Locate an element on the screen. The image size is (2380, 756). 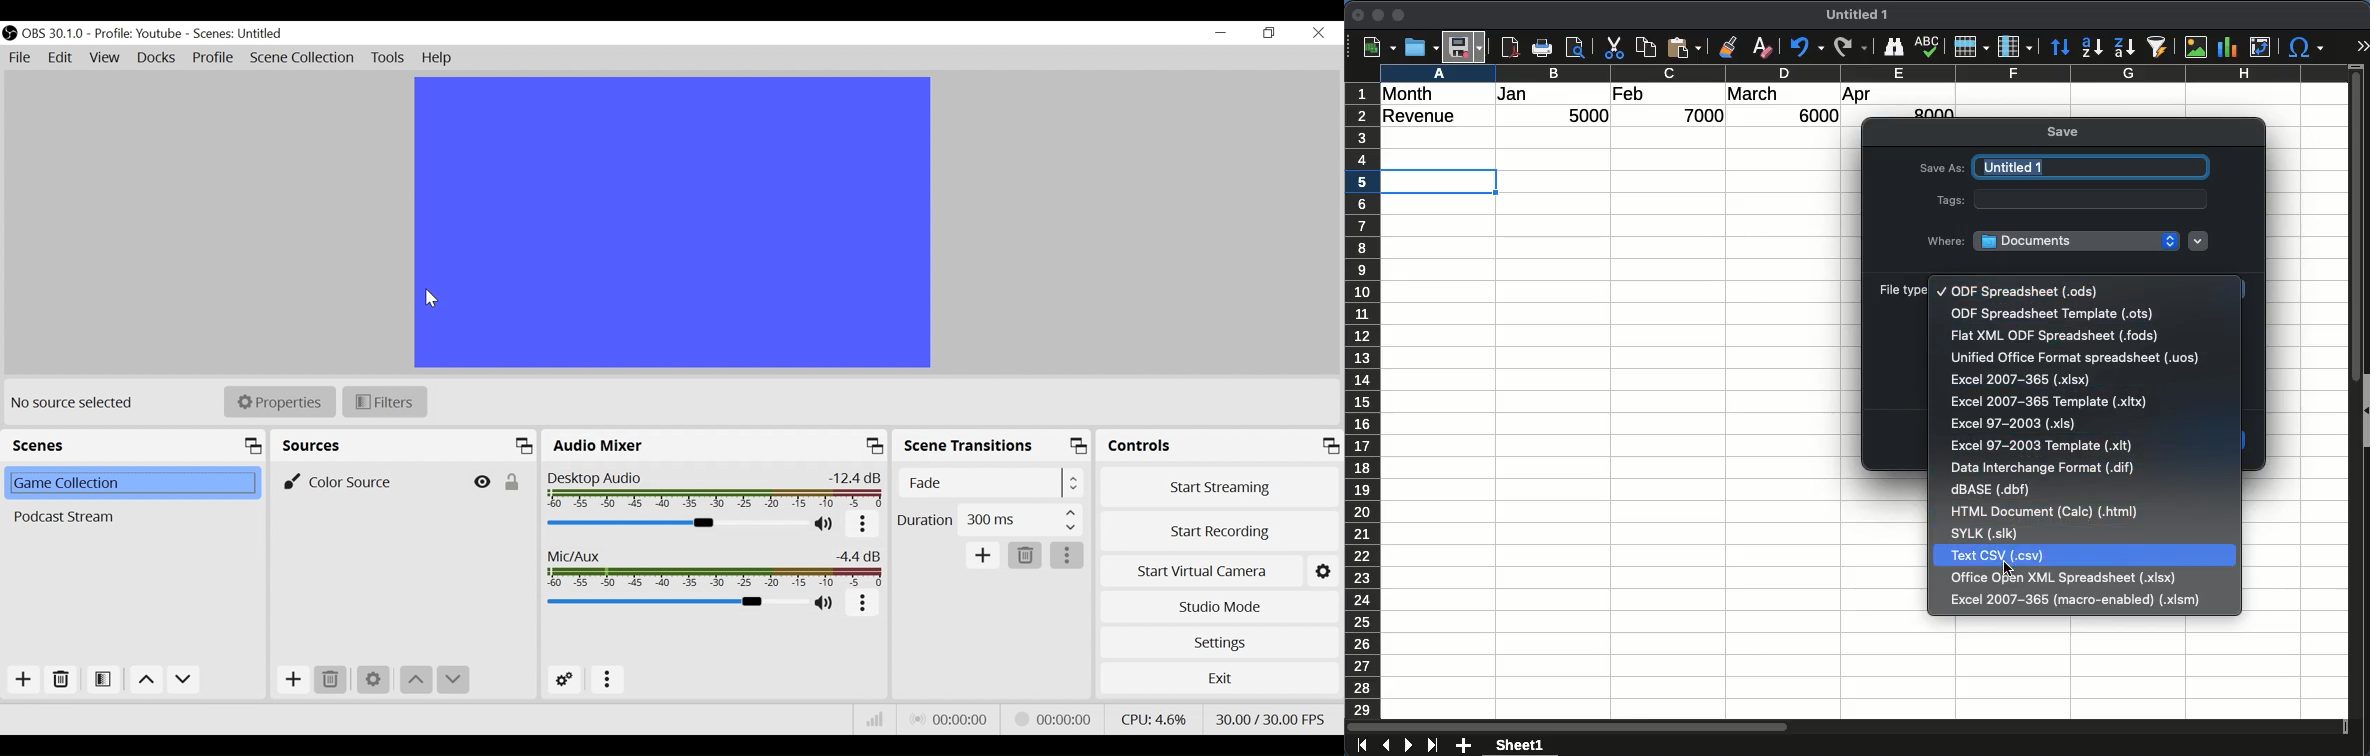
Select Duration is located at coordinates (990, 519).